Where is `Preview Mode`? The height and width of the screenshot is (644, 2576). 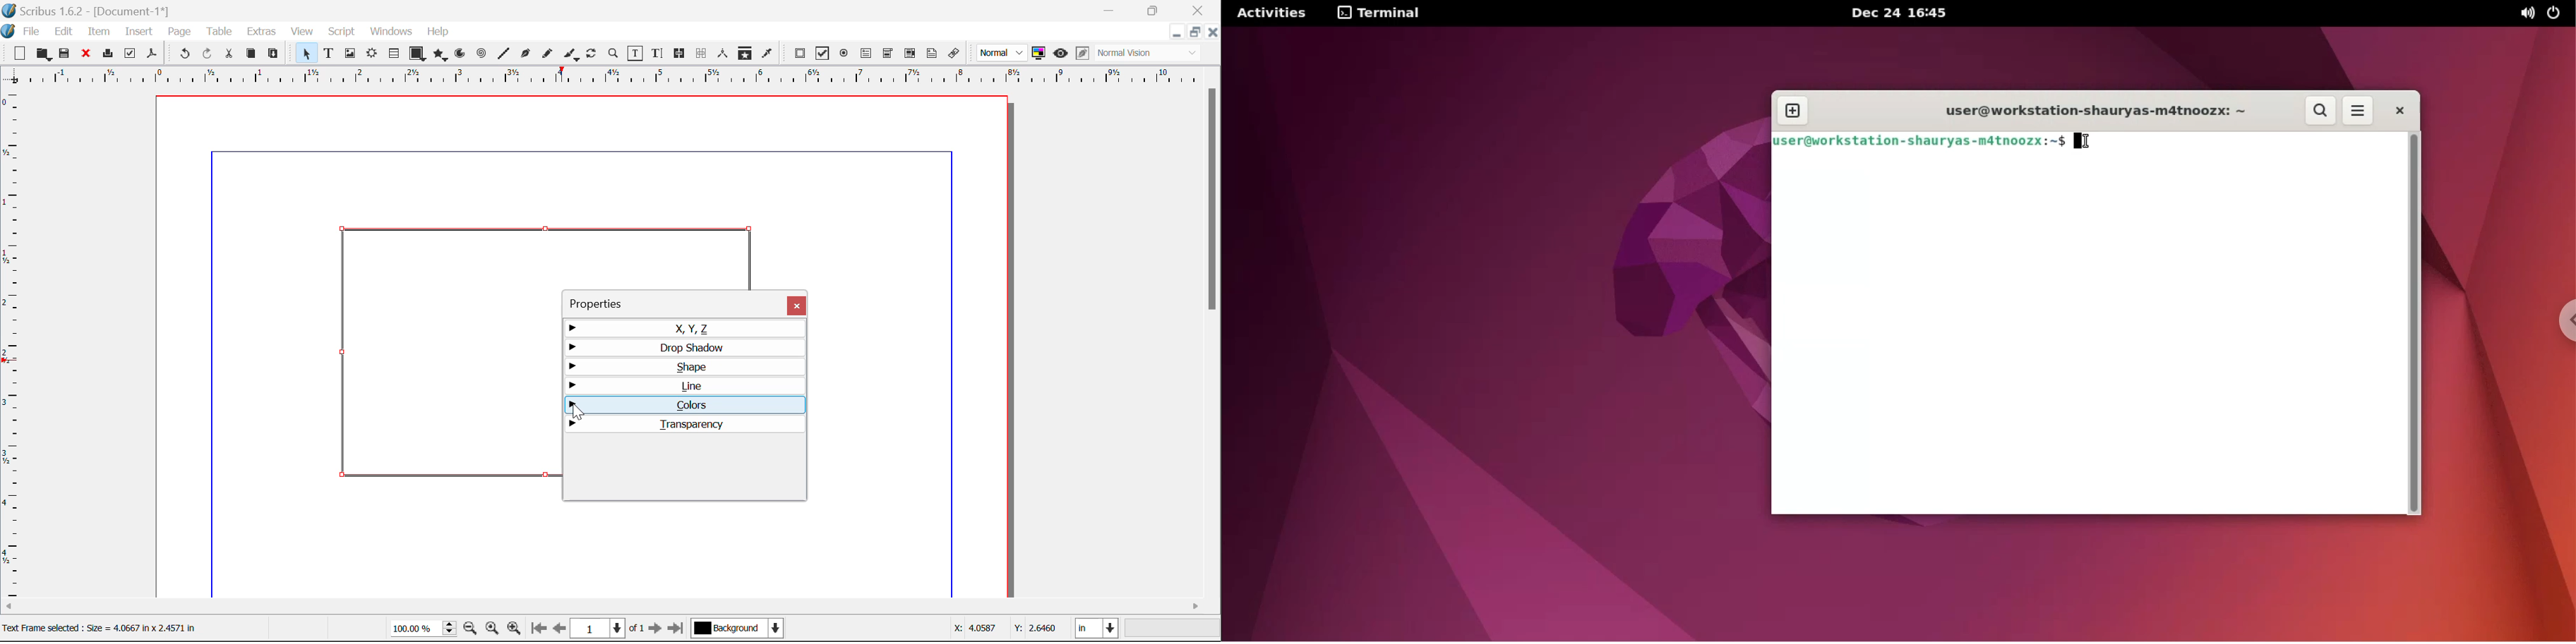 Preview Mode is located at coordinates (1061, 53).